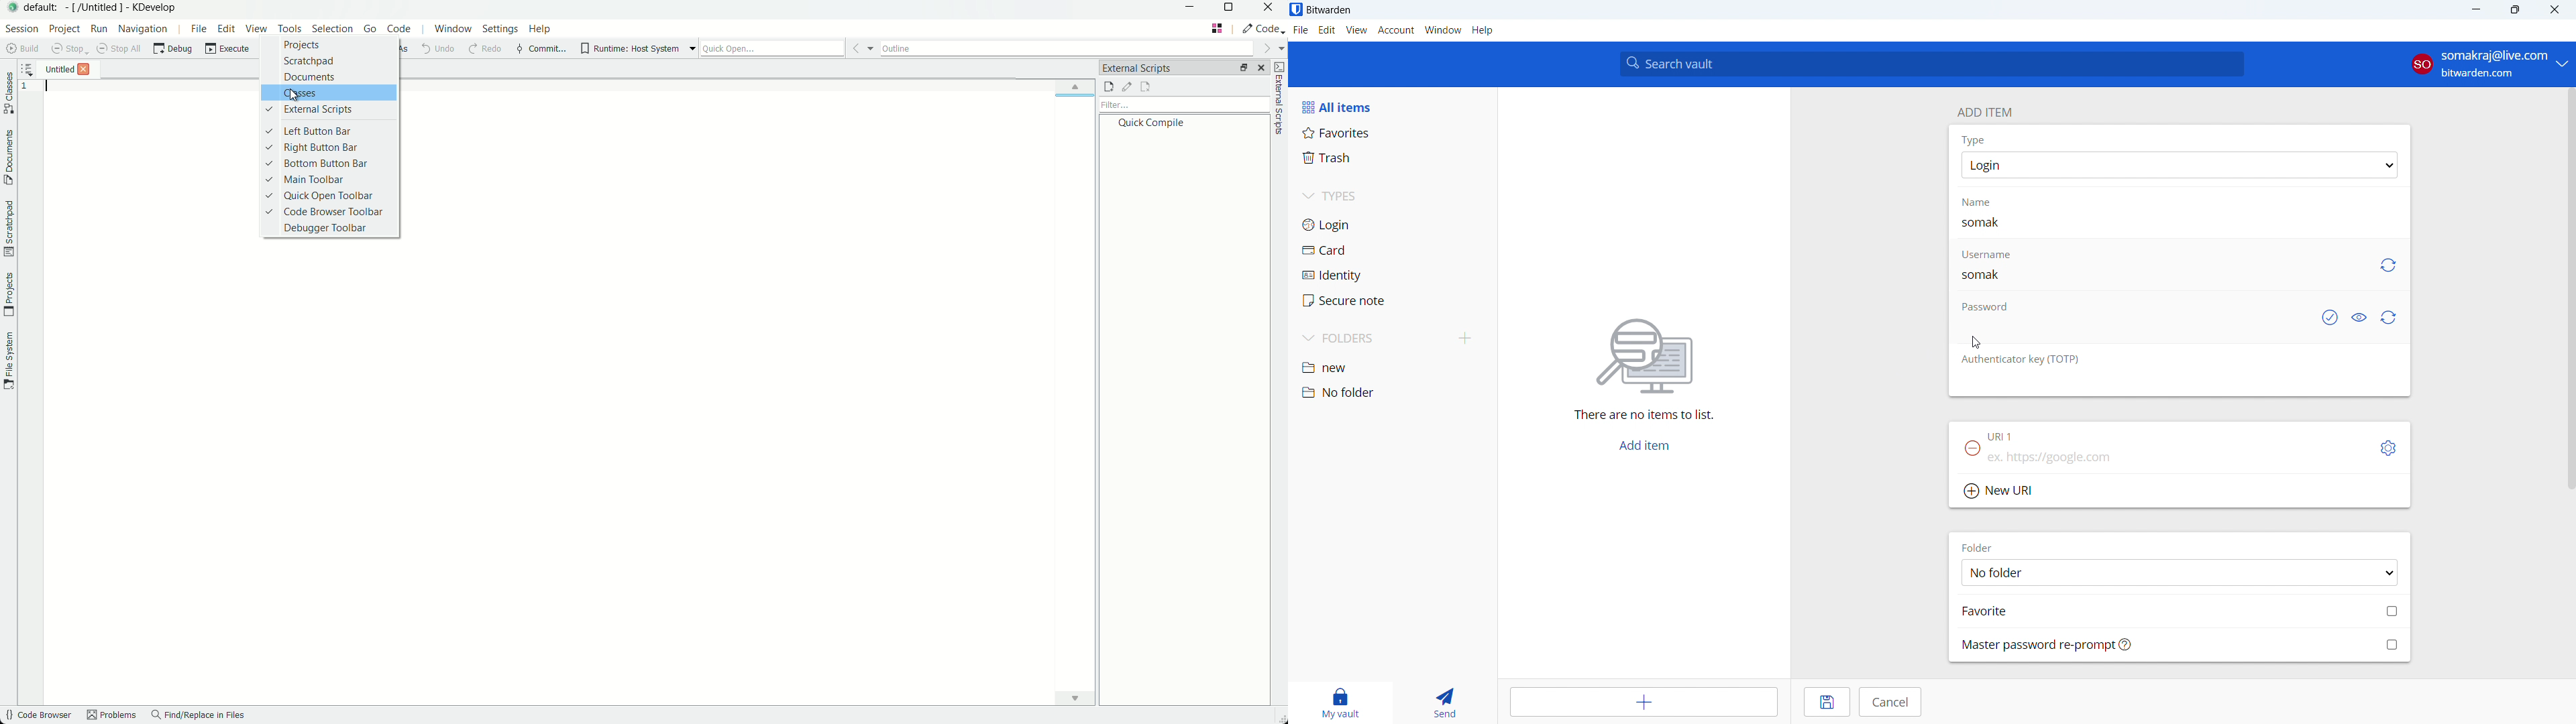  Describe the element at coordinates (1483, 30) in the screenshot. I see `help` at that location.